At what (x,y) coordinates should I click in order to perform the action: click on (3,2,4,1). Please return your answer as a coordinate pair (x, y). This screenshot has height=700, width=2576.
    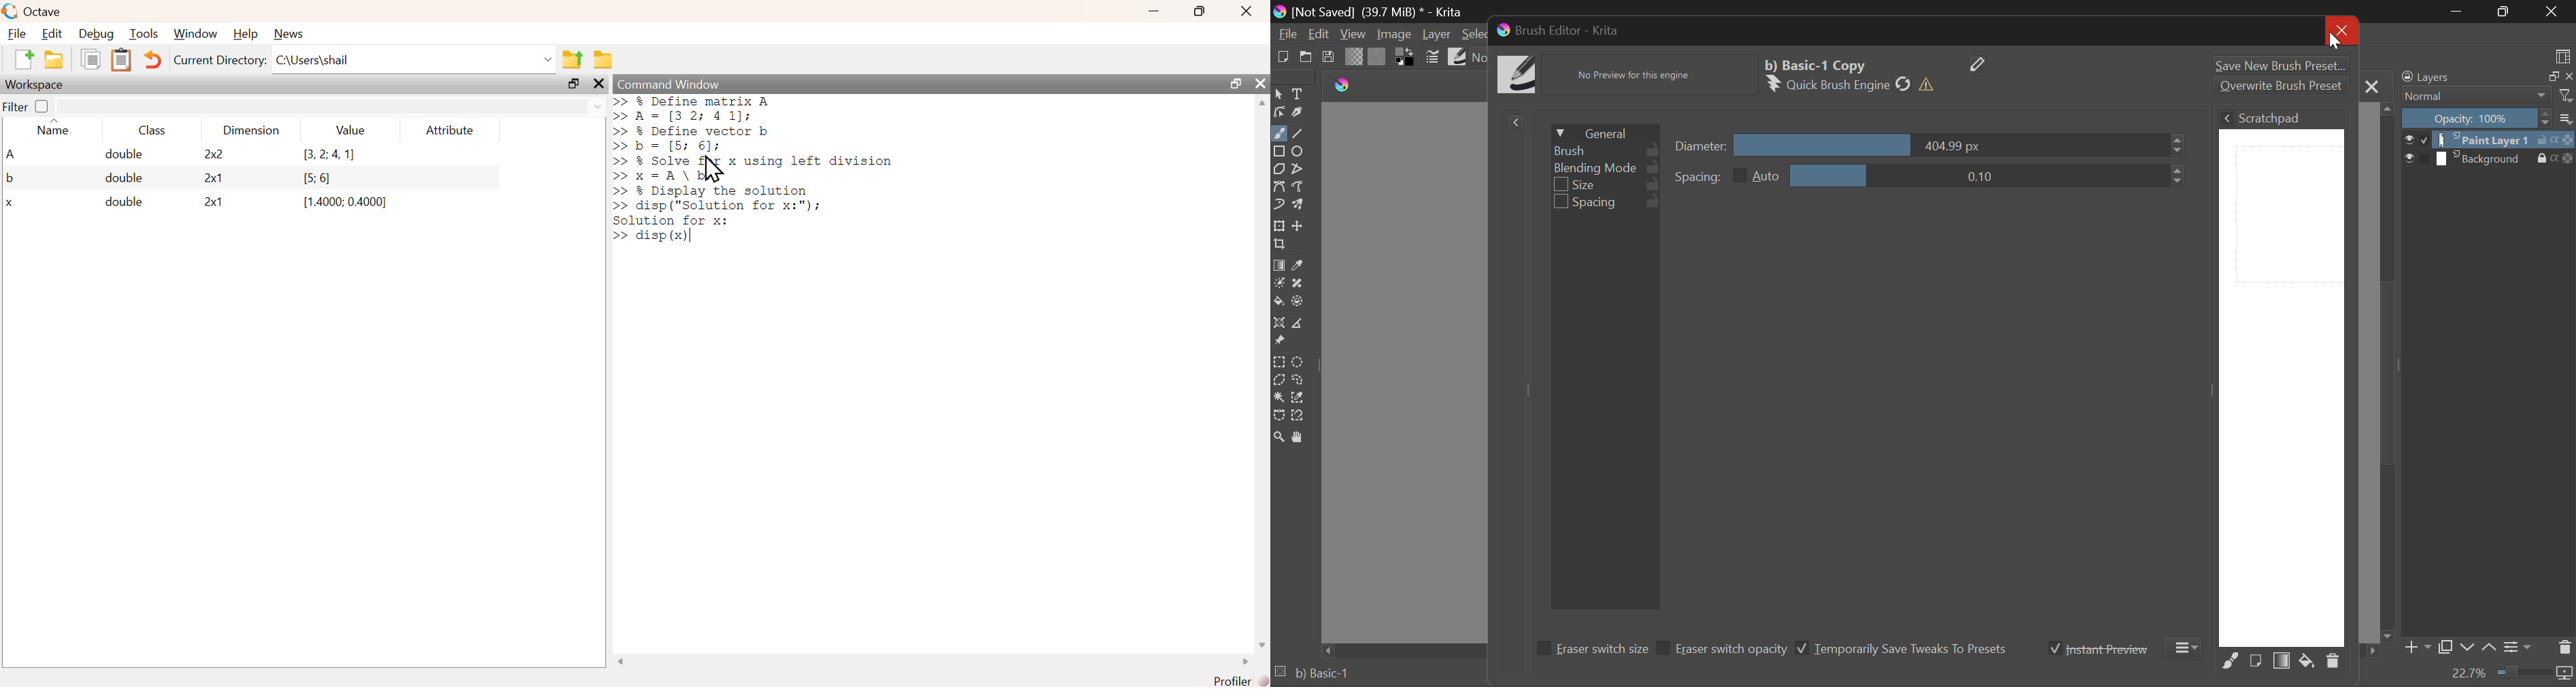
    Looking at the image, I should click on (324, 156).